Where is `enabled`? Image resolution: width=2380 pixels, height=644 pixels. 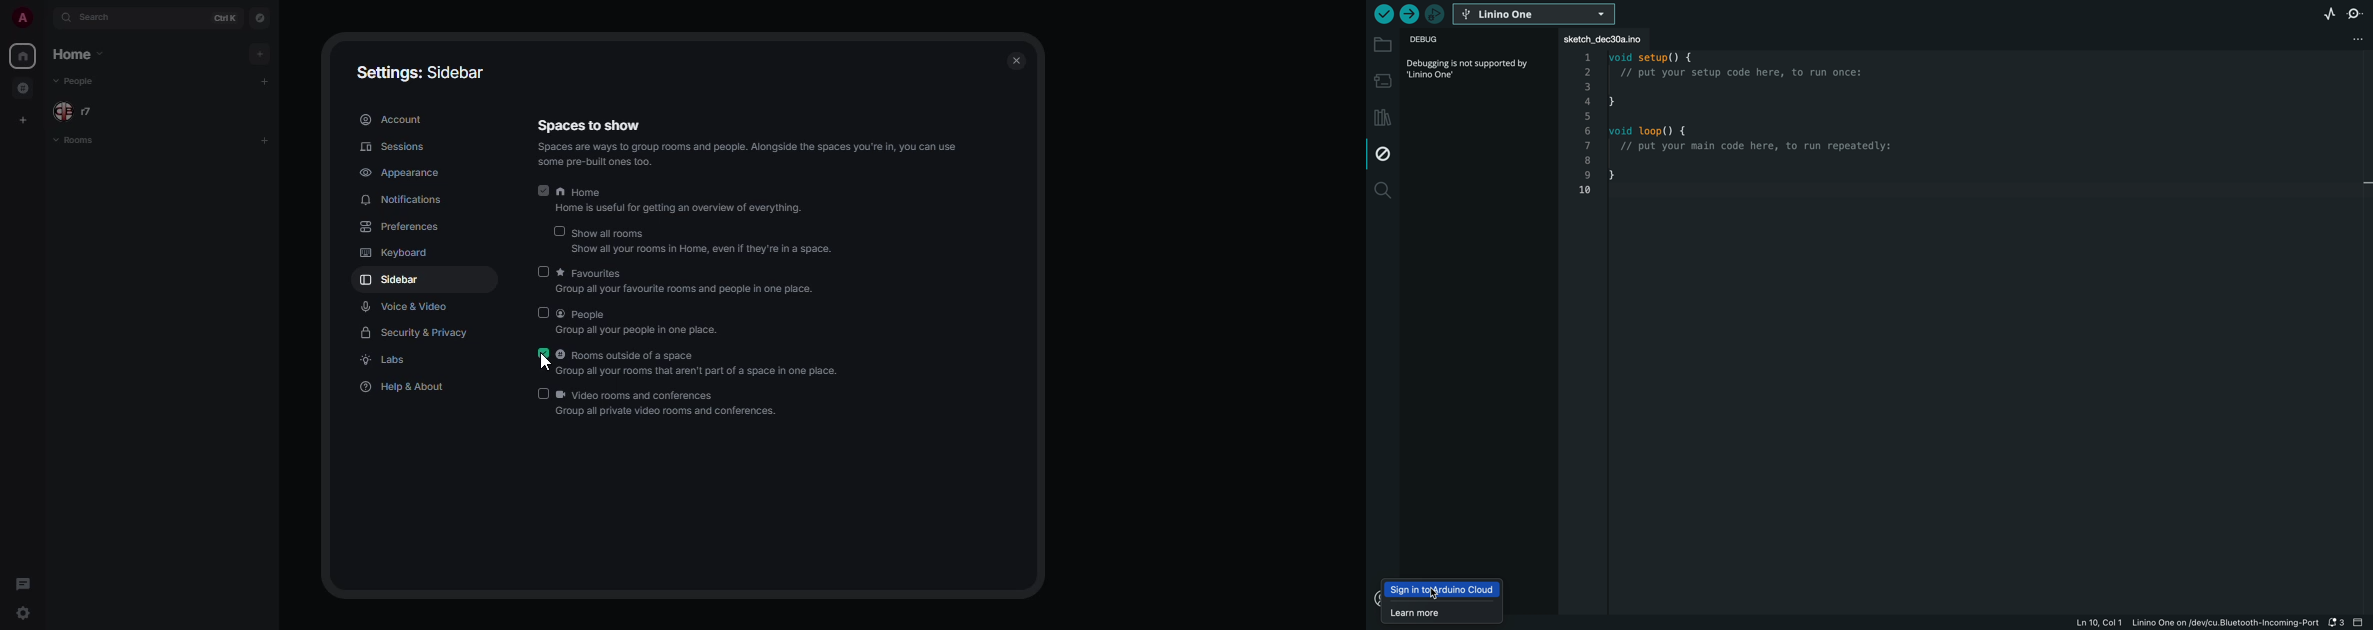
enabled is located at coordinates (544, 354).